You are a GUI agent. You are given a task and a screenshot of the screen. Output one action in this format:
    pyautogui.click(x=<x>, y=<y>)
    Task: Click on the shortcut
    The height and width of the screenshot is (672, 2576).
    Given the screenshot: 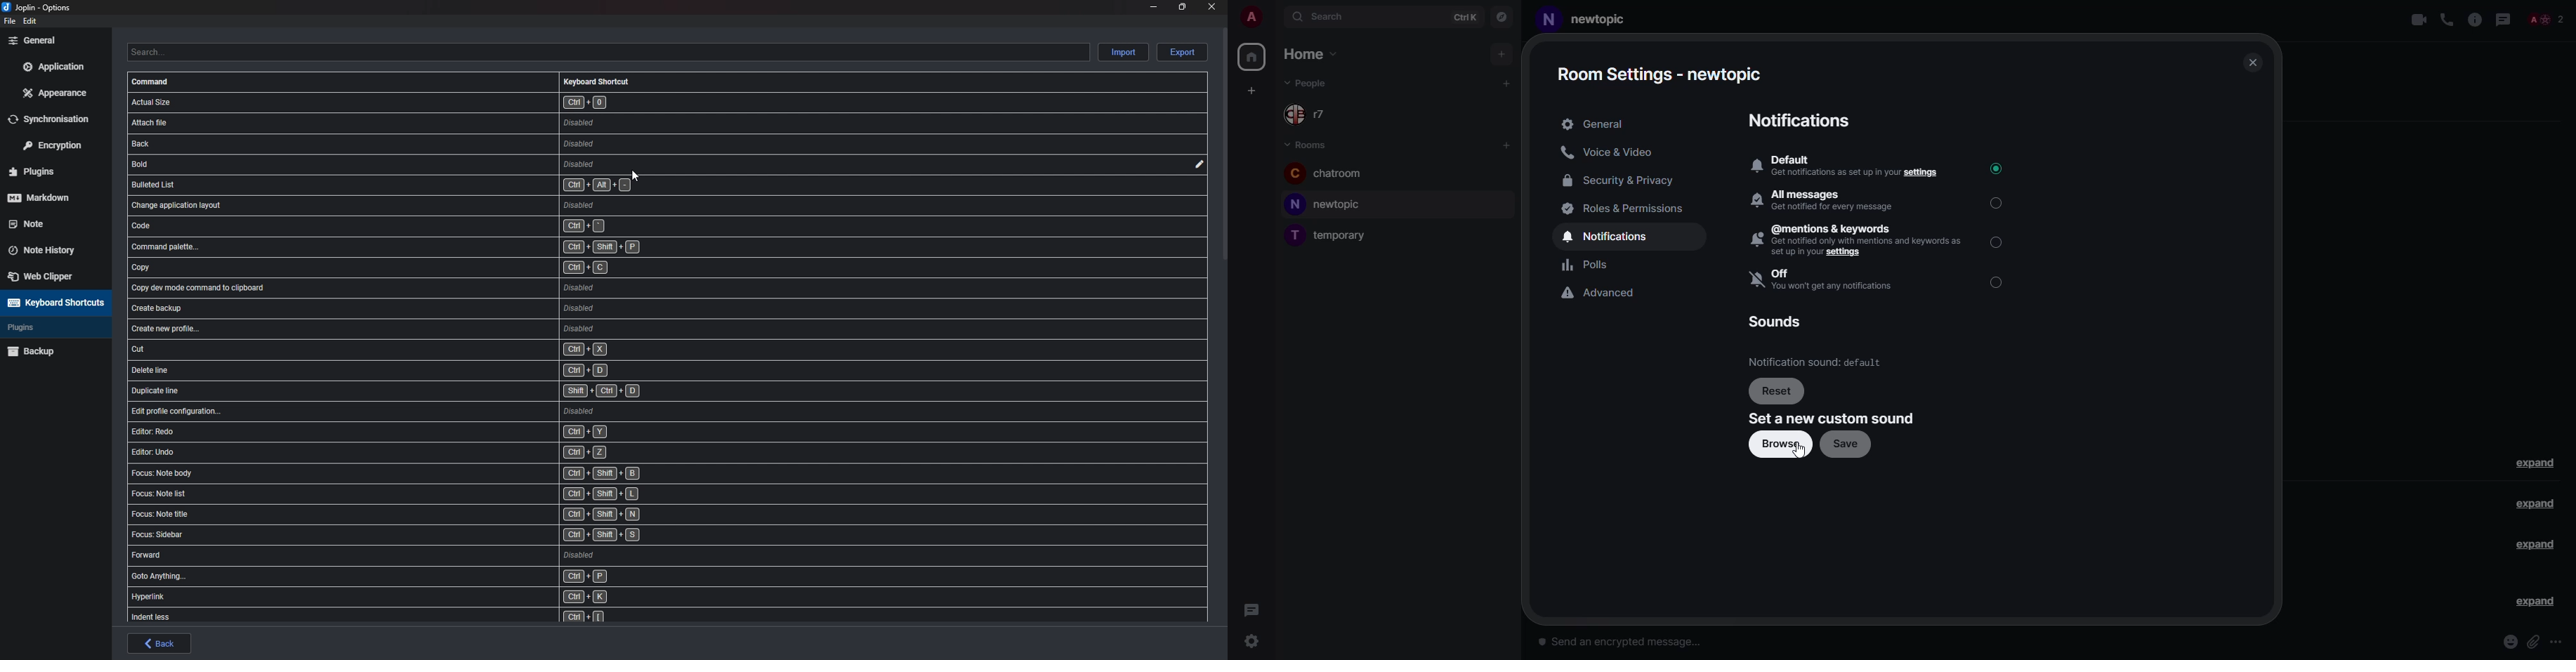 What is the action you would take?
    pyautogui.click(x=427, y=205)
    